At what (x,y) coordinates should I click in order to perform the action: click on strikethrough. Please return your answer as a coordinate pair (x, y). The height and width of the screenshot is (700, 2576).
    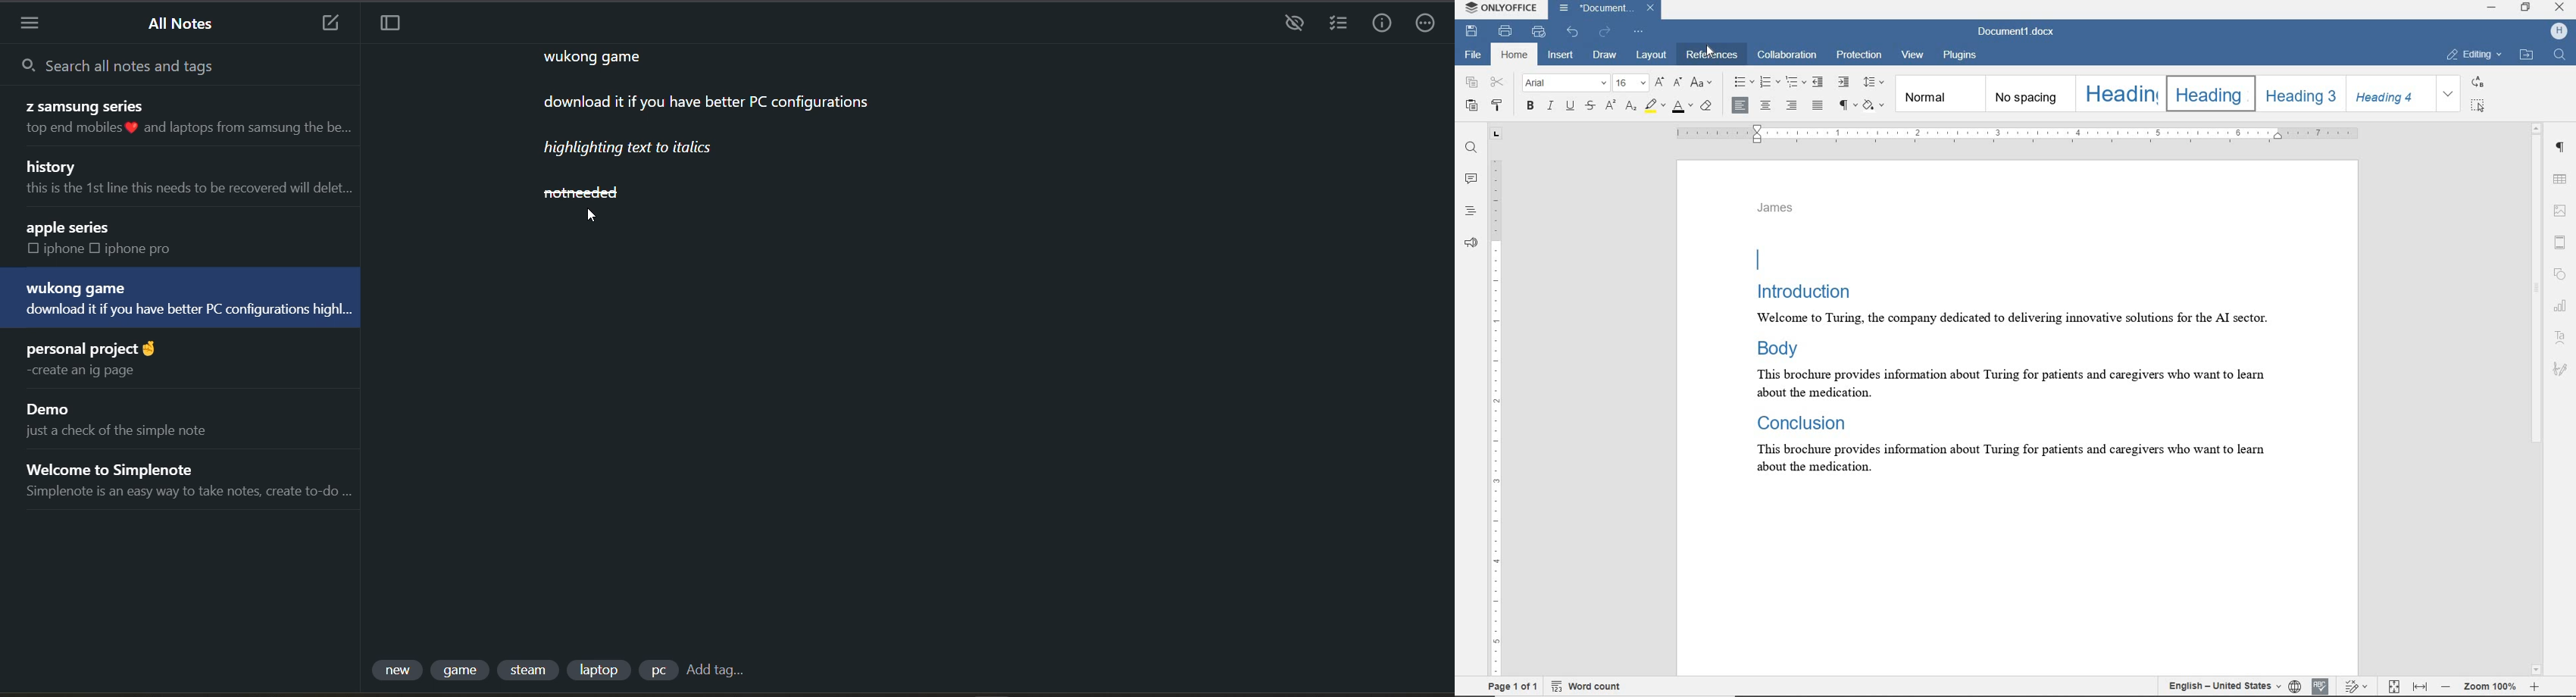
    Looking at the image, I should click on (1591, 105).